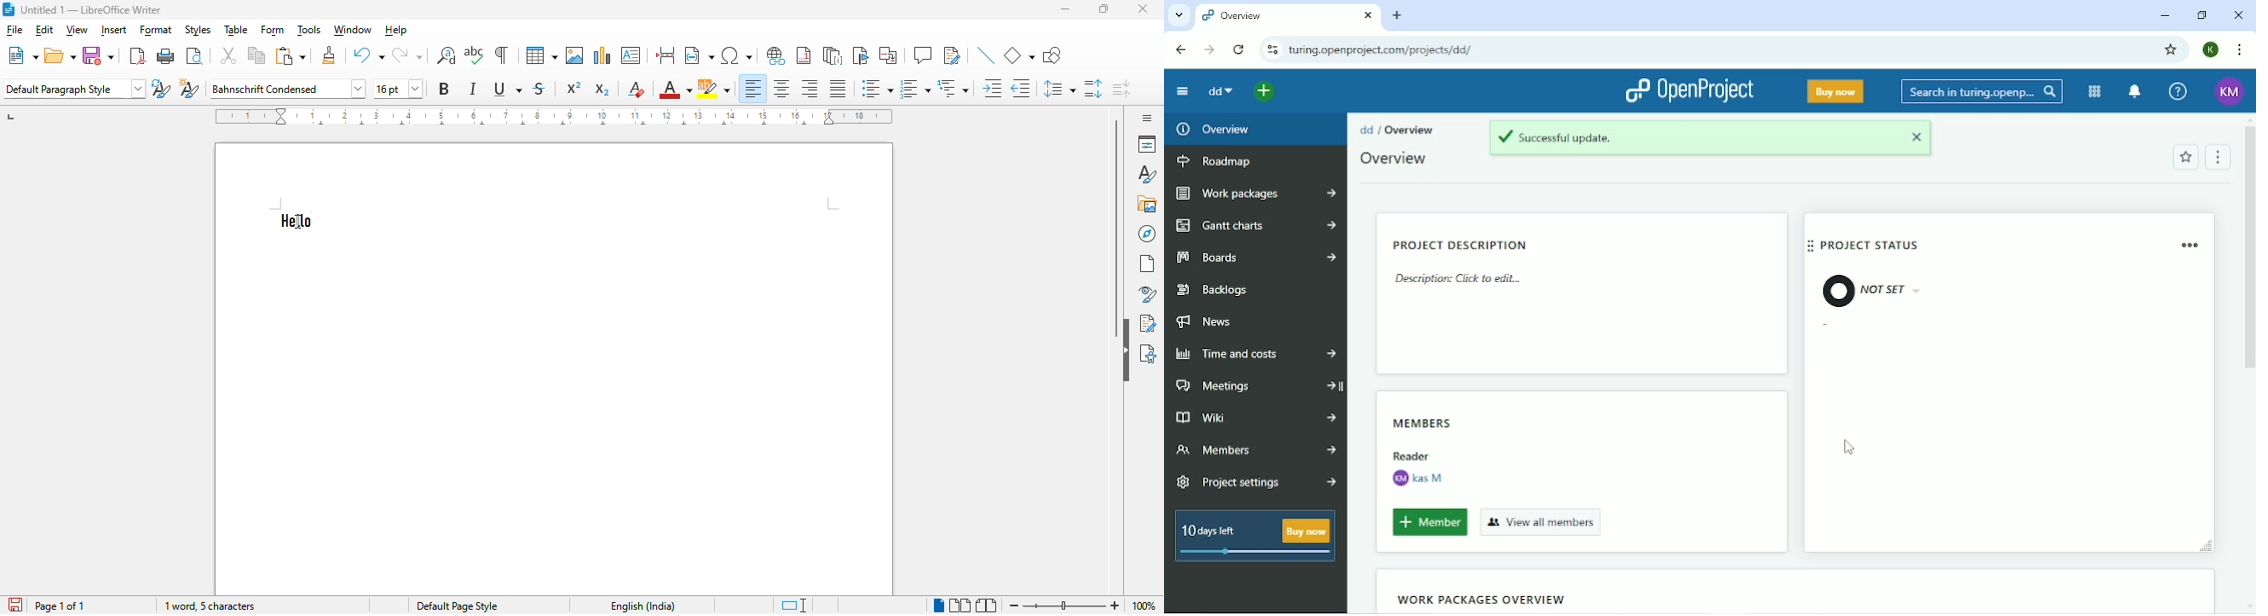 This screenshot has width=2268, height=616. What do you see at coordinates (2094, 92) in the screenshot?
I see `Modules` at bounding box center [2094, 92].